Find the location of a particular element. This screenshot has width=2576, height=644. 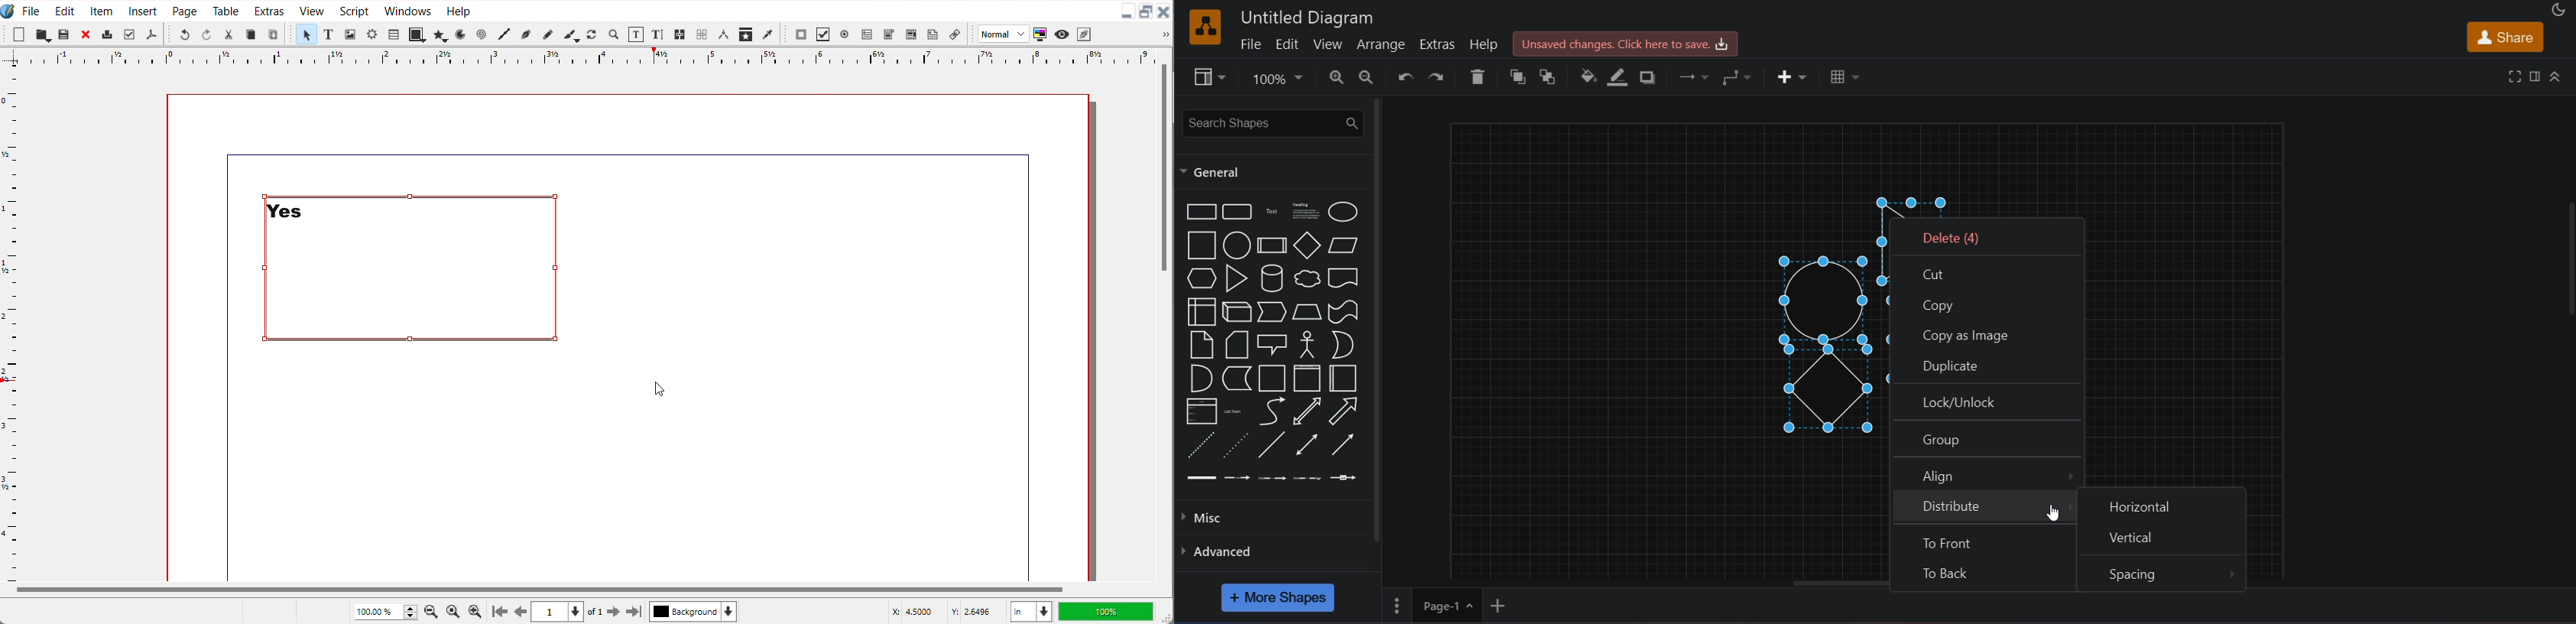

Measurements is located at coordinates (723, 34).